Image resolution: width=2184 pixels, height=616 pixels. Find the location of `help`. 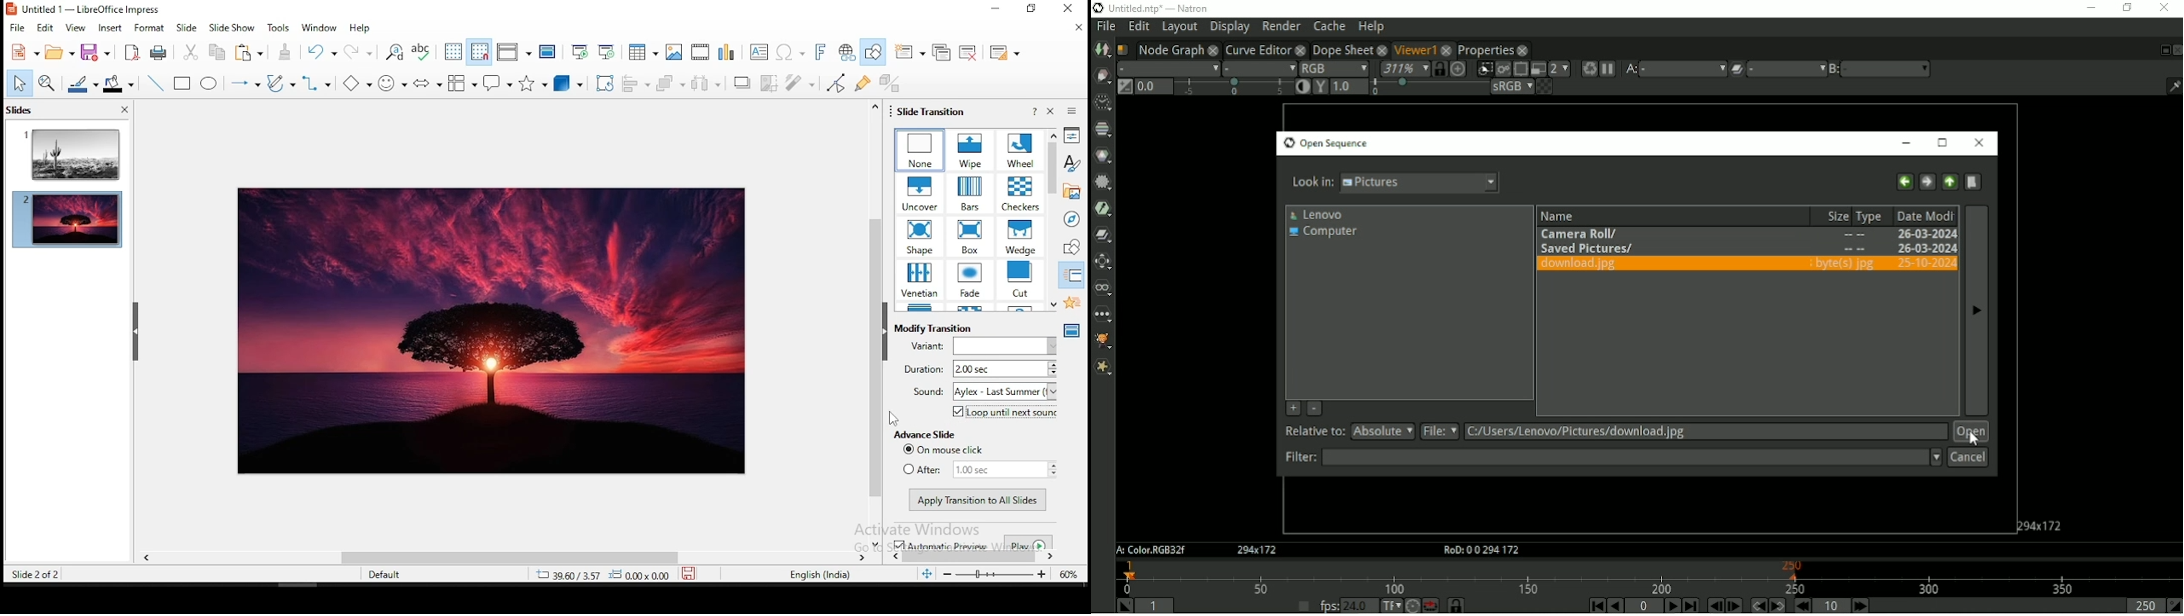

help is located at coordinates (1035, 112).